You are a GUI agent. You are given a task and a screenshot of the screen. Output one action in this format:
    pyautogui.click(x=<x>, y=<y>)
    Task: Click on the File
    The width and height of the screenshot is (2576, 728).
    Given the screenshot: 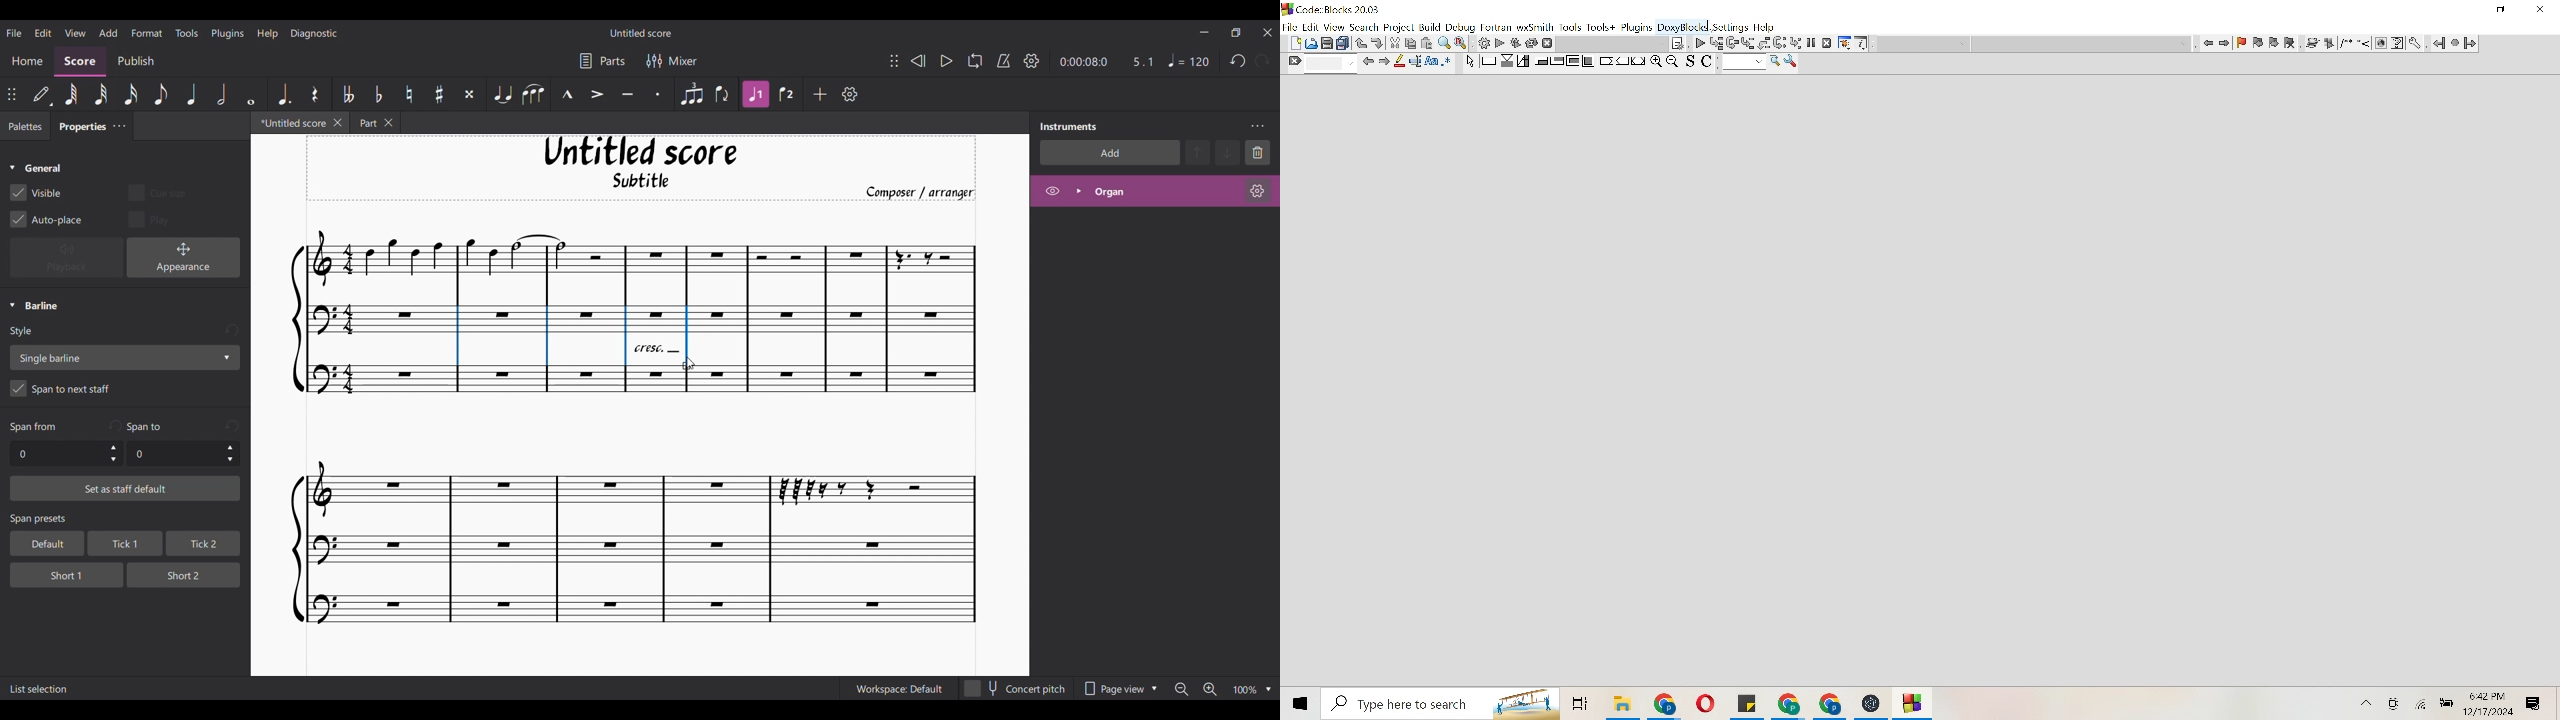 What is the action you would take?
    pyautogui.click(x=1747, y=703)
    